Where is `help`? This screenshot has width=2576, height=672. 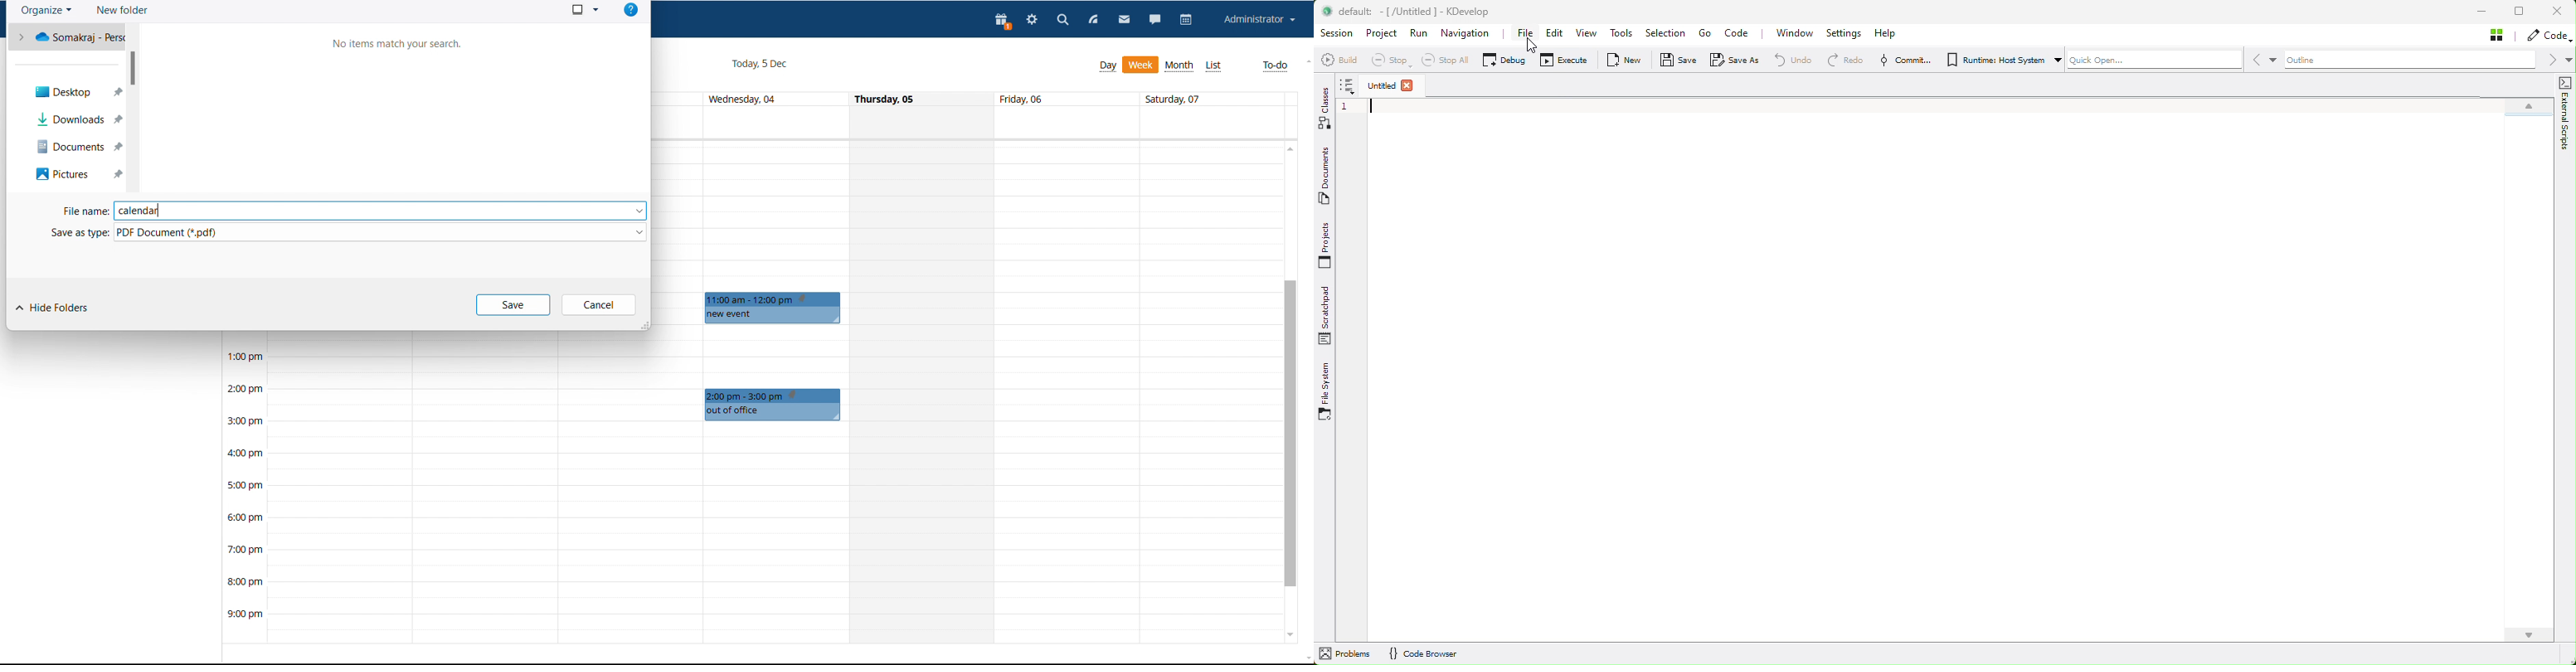 help is located at coordinates (630, 10).